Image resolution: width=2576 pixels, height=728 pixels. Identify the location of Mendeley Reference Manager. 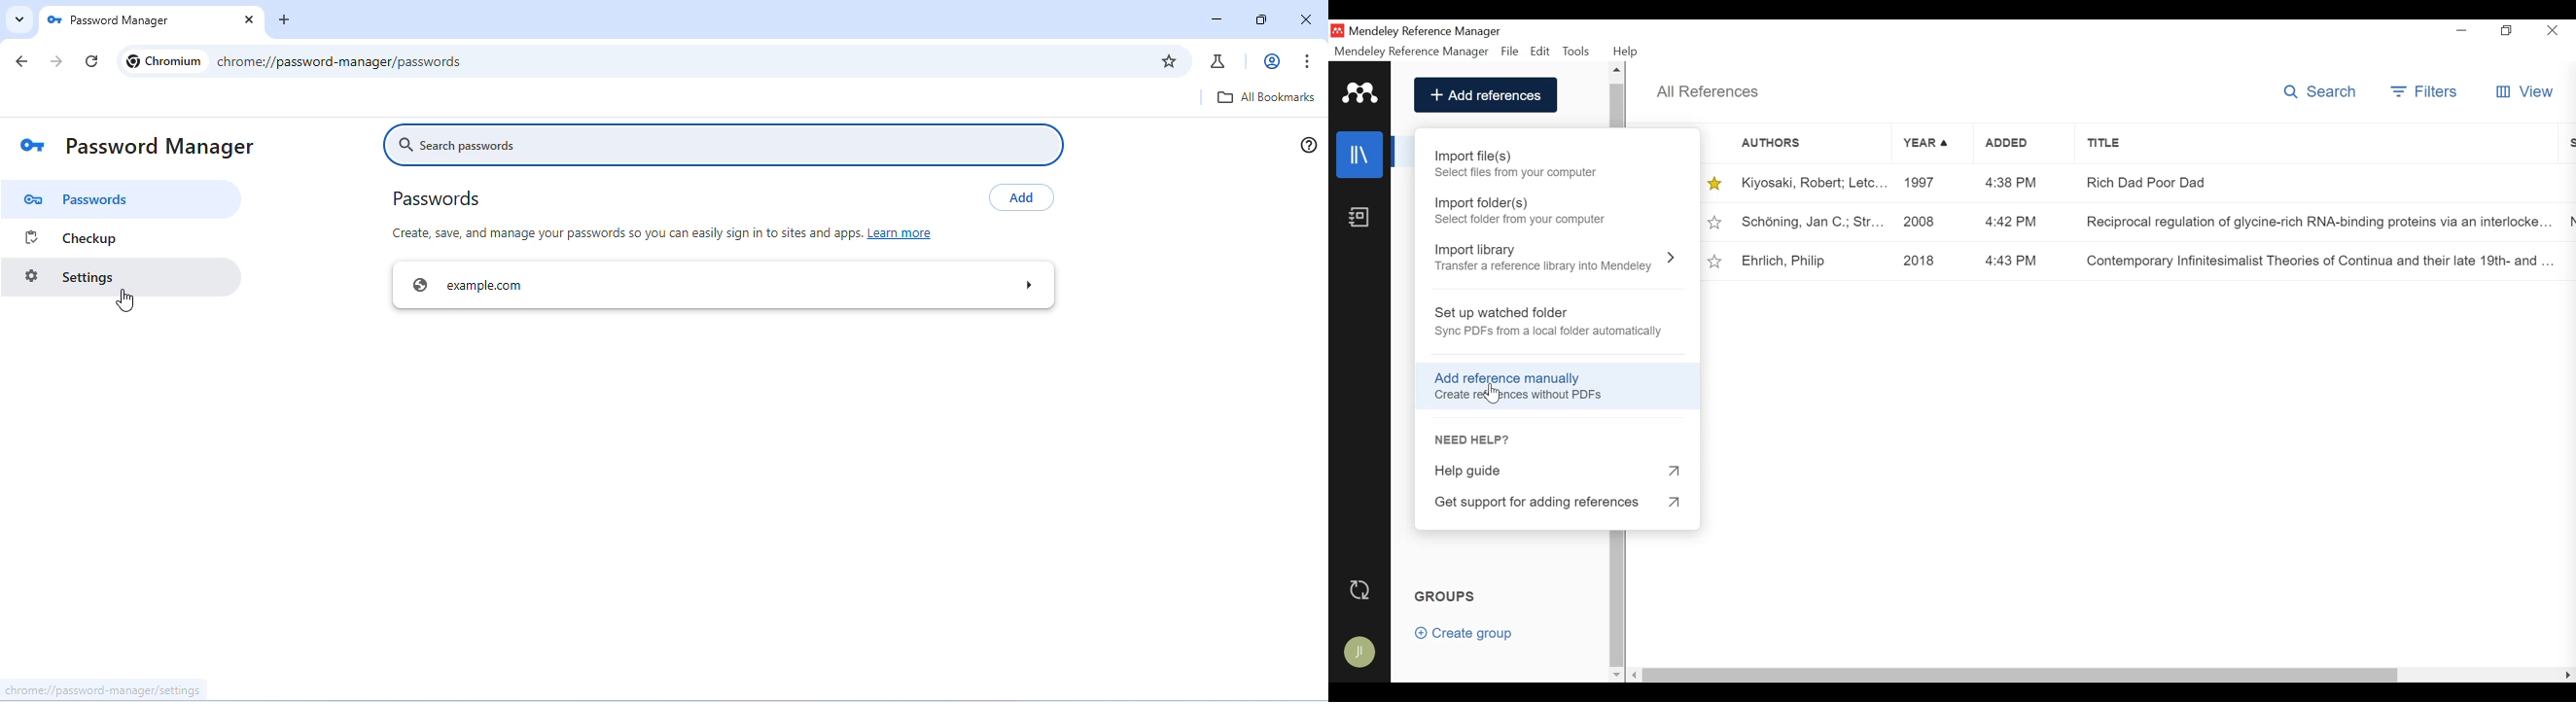
(1412, 51).